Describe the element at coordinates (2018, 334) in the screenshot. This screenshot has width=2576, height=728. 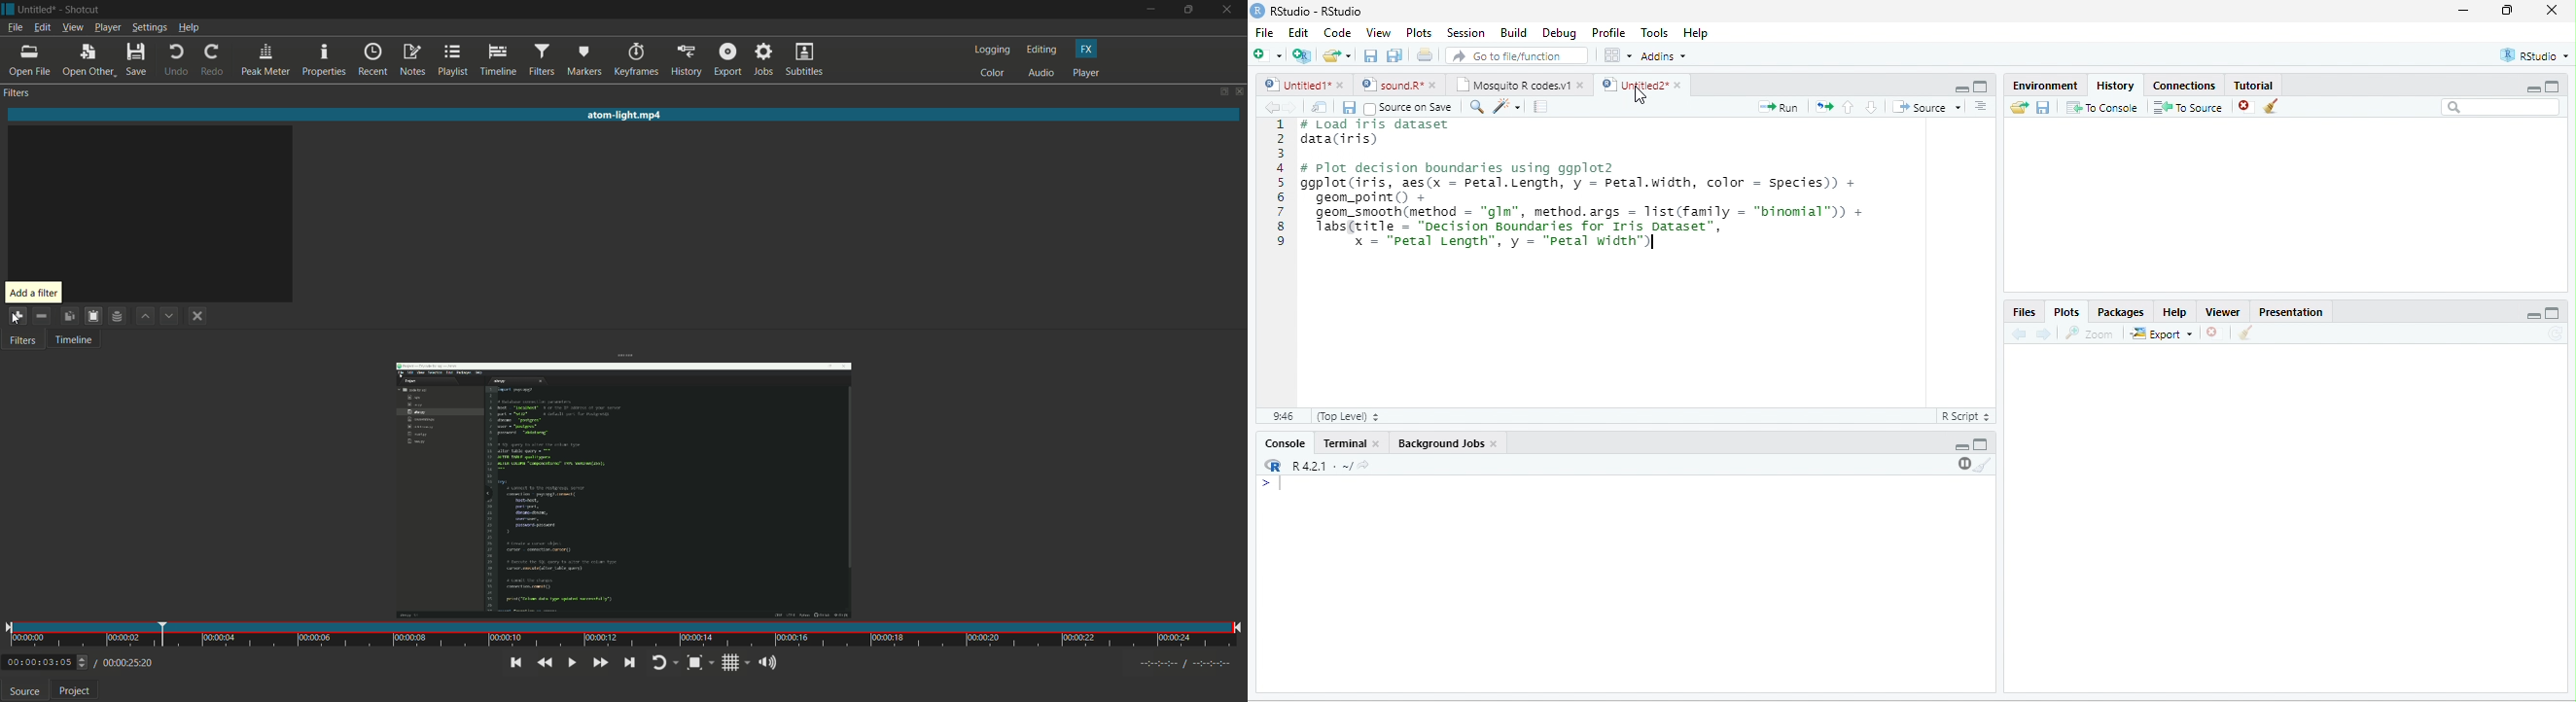
I see `back` at that location.